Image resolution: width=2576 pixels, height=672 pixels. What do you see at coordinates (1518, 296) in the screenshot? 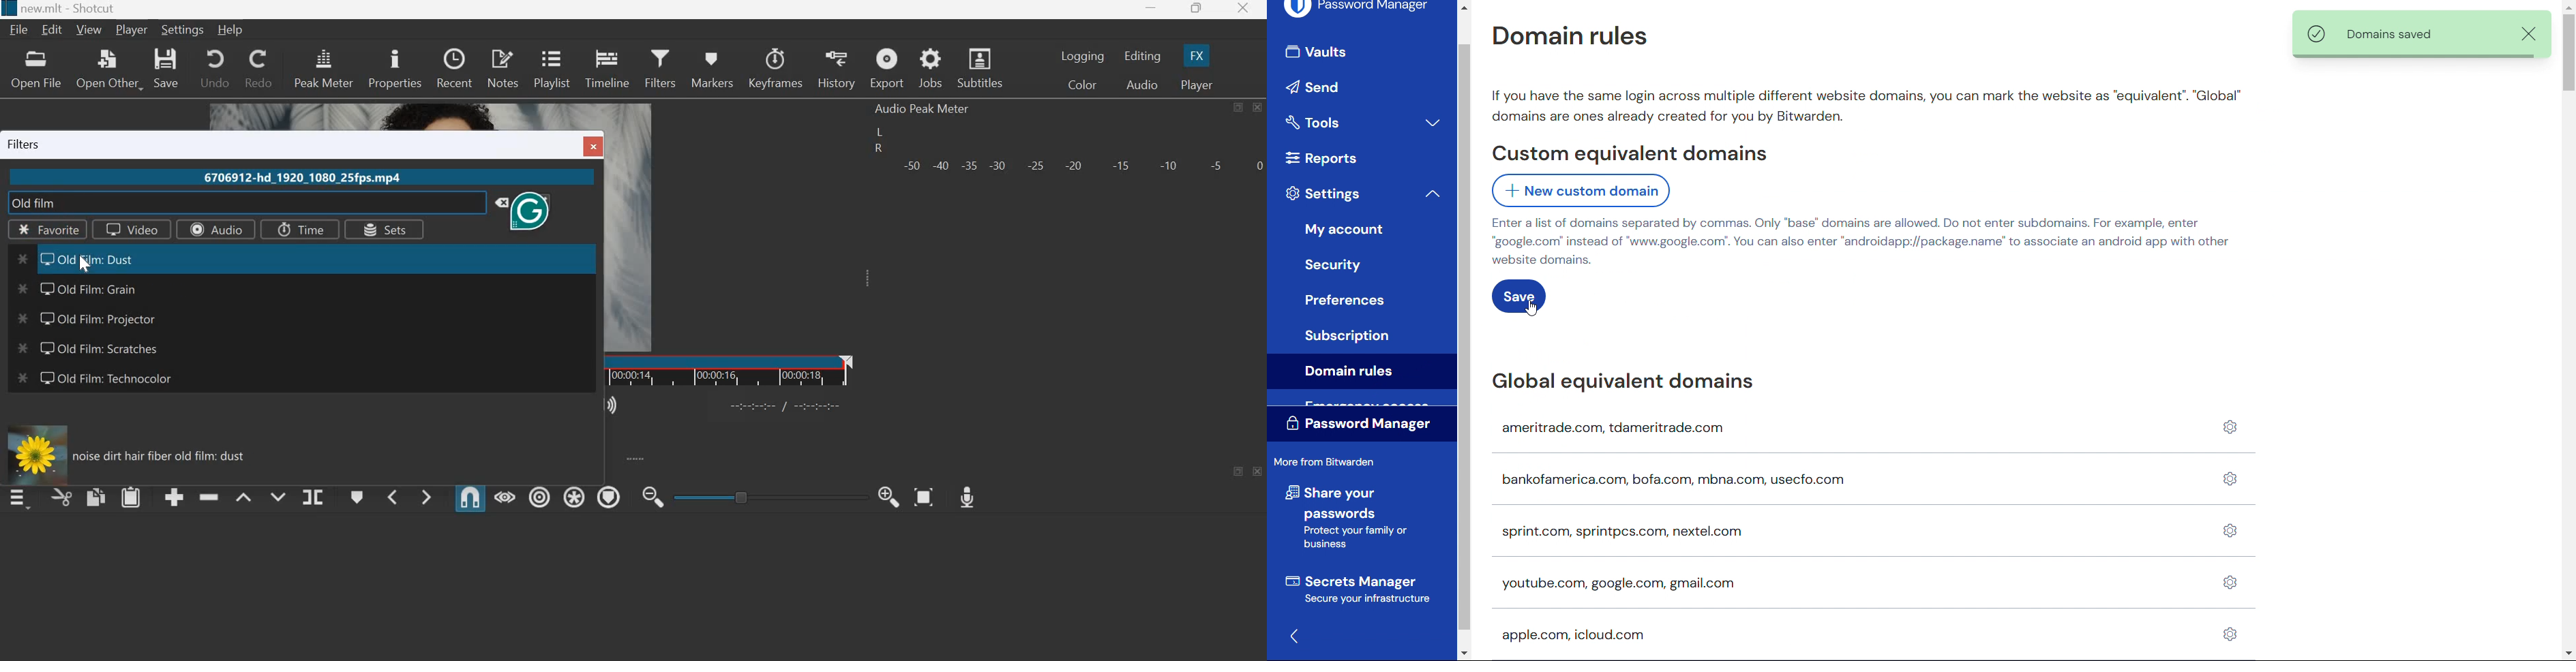
I see `save ` at bounding box center [1518, 296].